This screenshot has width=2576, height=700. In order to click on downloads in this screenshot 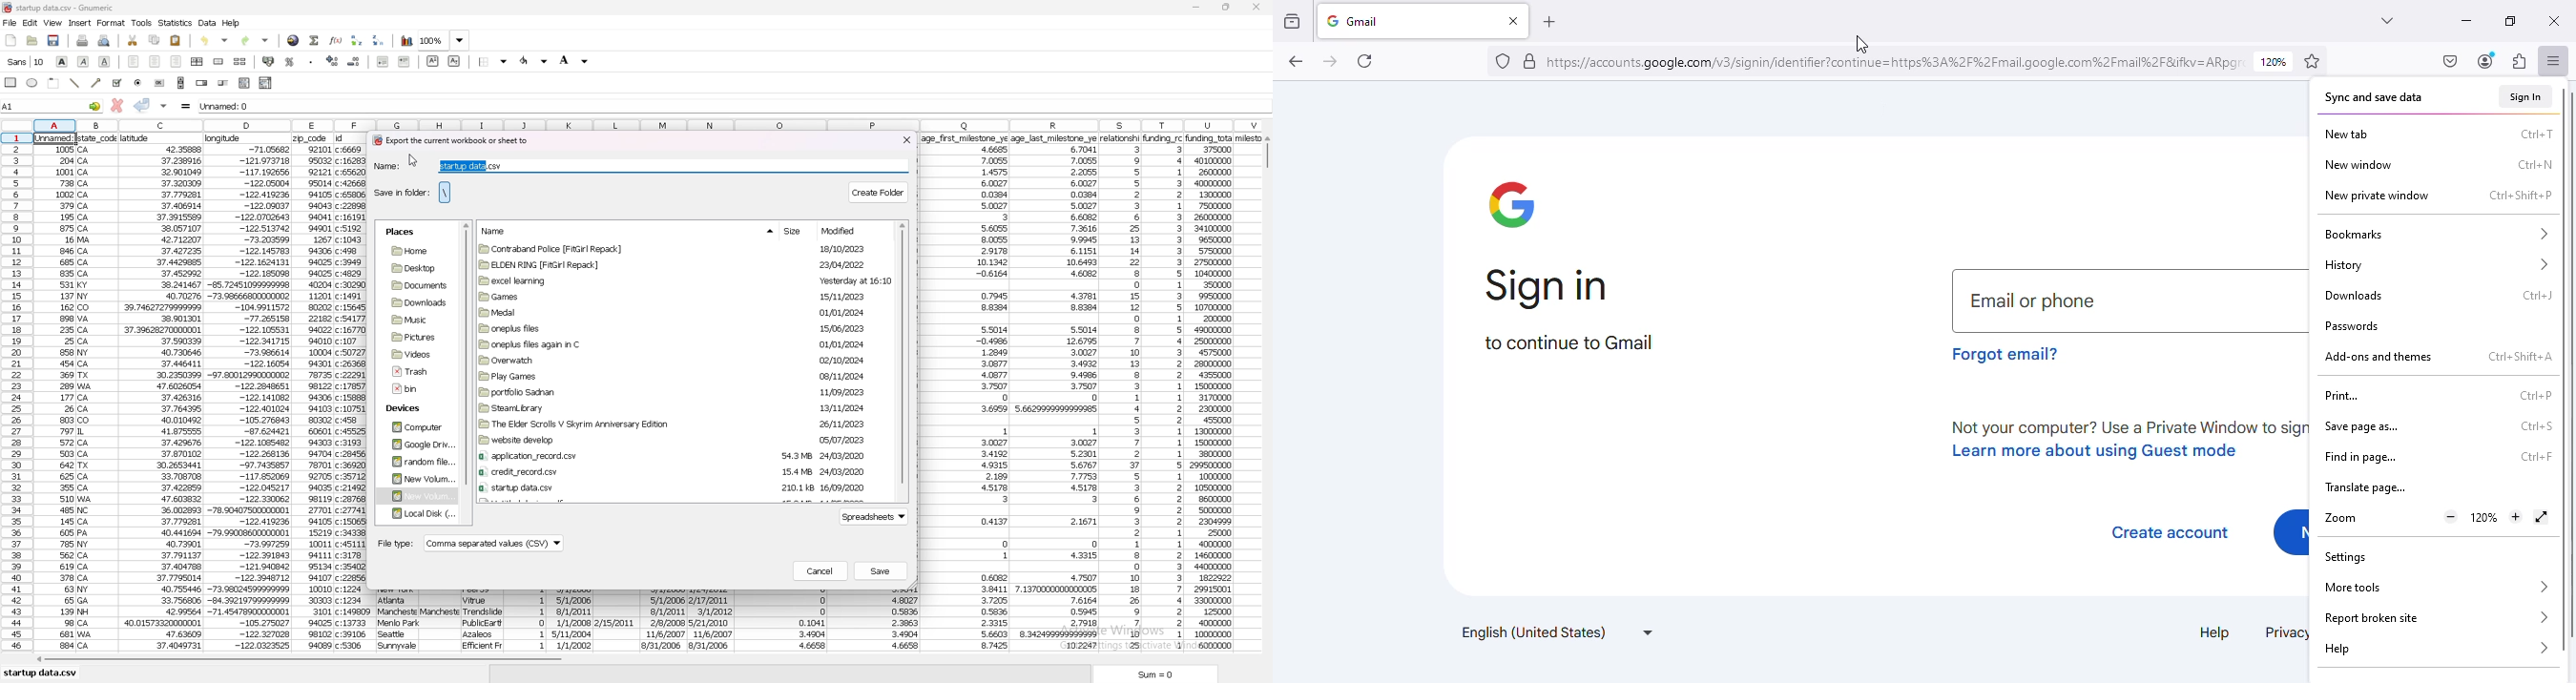, I will do `click(2352, 296)`.